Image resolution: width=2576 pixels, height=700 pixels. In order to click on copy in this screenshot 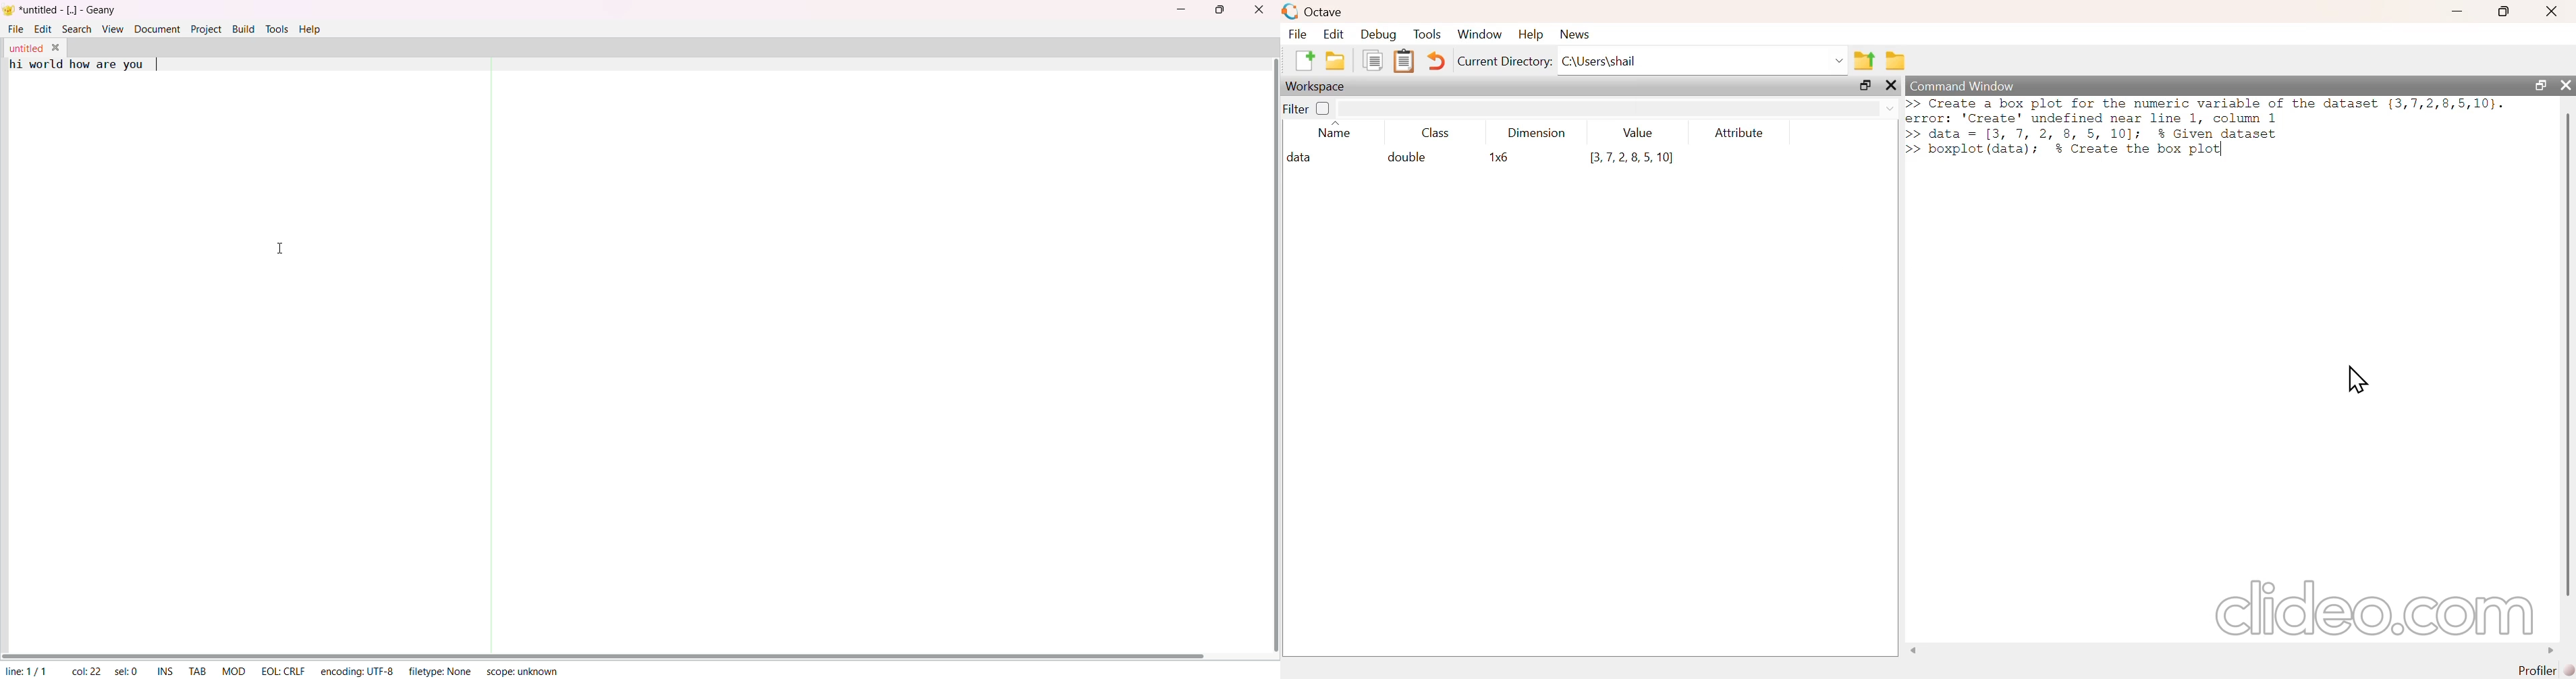, I will do `click(1369, 61)`.